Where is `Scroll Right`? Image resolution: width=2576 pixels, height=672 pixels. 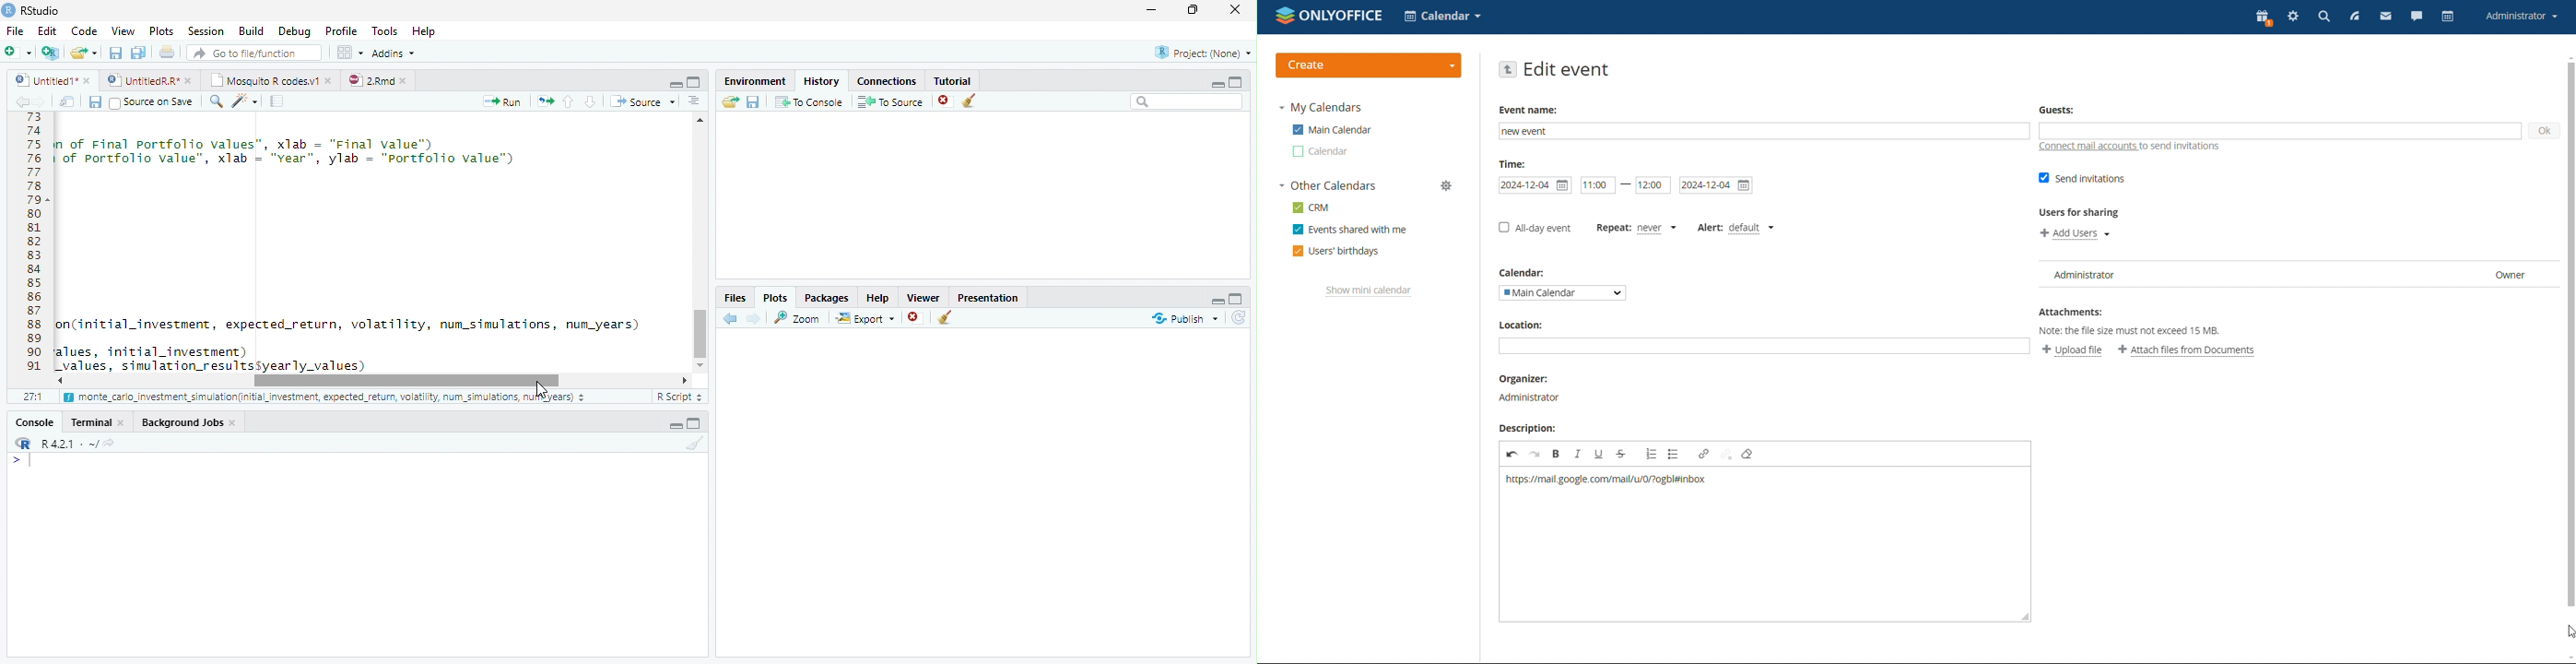
Scroll Right is located at coordinates (685, 379).